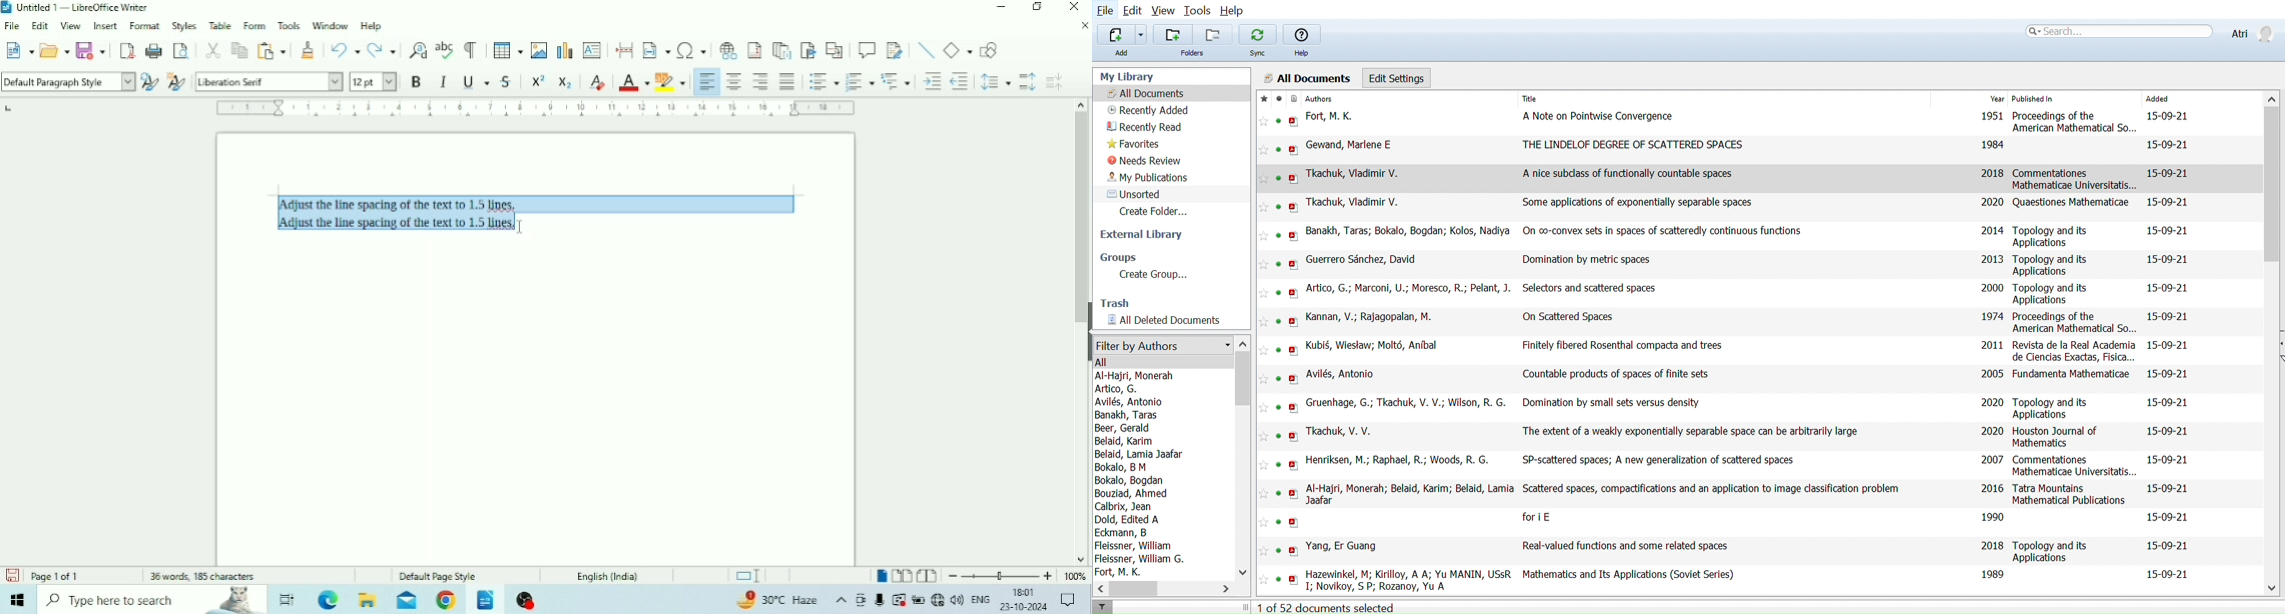 This screenshot has width=2296, height=616. What do you see at coordinates (728, 49) in the screenshot?
I see `Insert Hyperlink` at bounding box center [728, 49].